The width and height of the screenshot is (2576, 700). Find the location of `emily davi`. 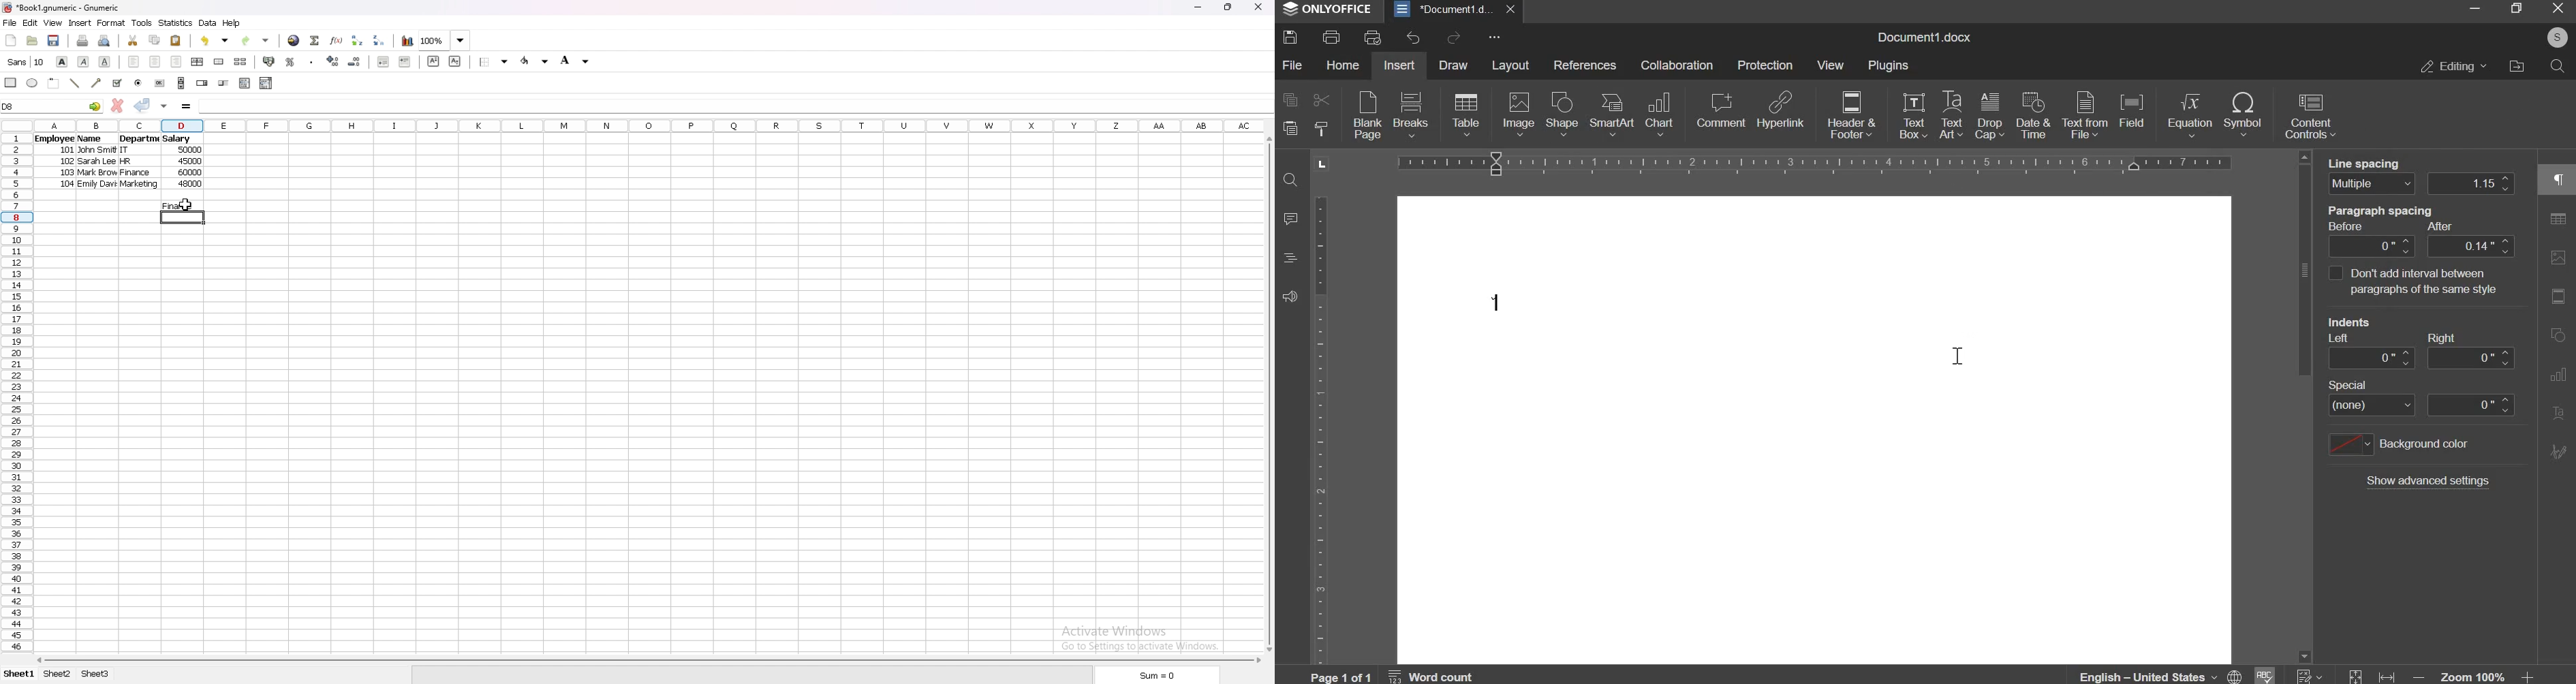

emily davi is located at coordinates (96, 185).